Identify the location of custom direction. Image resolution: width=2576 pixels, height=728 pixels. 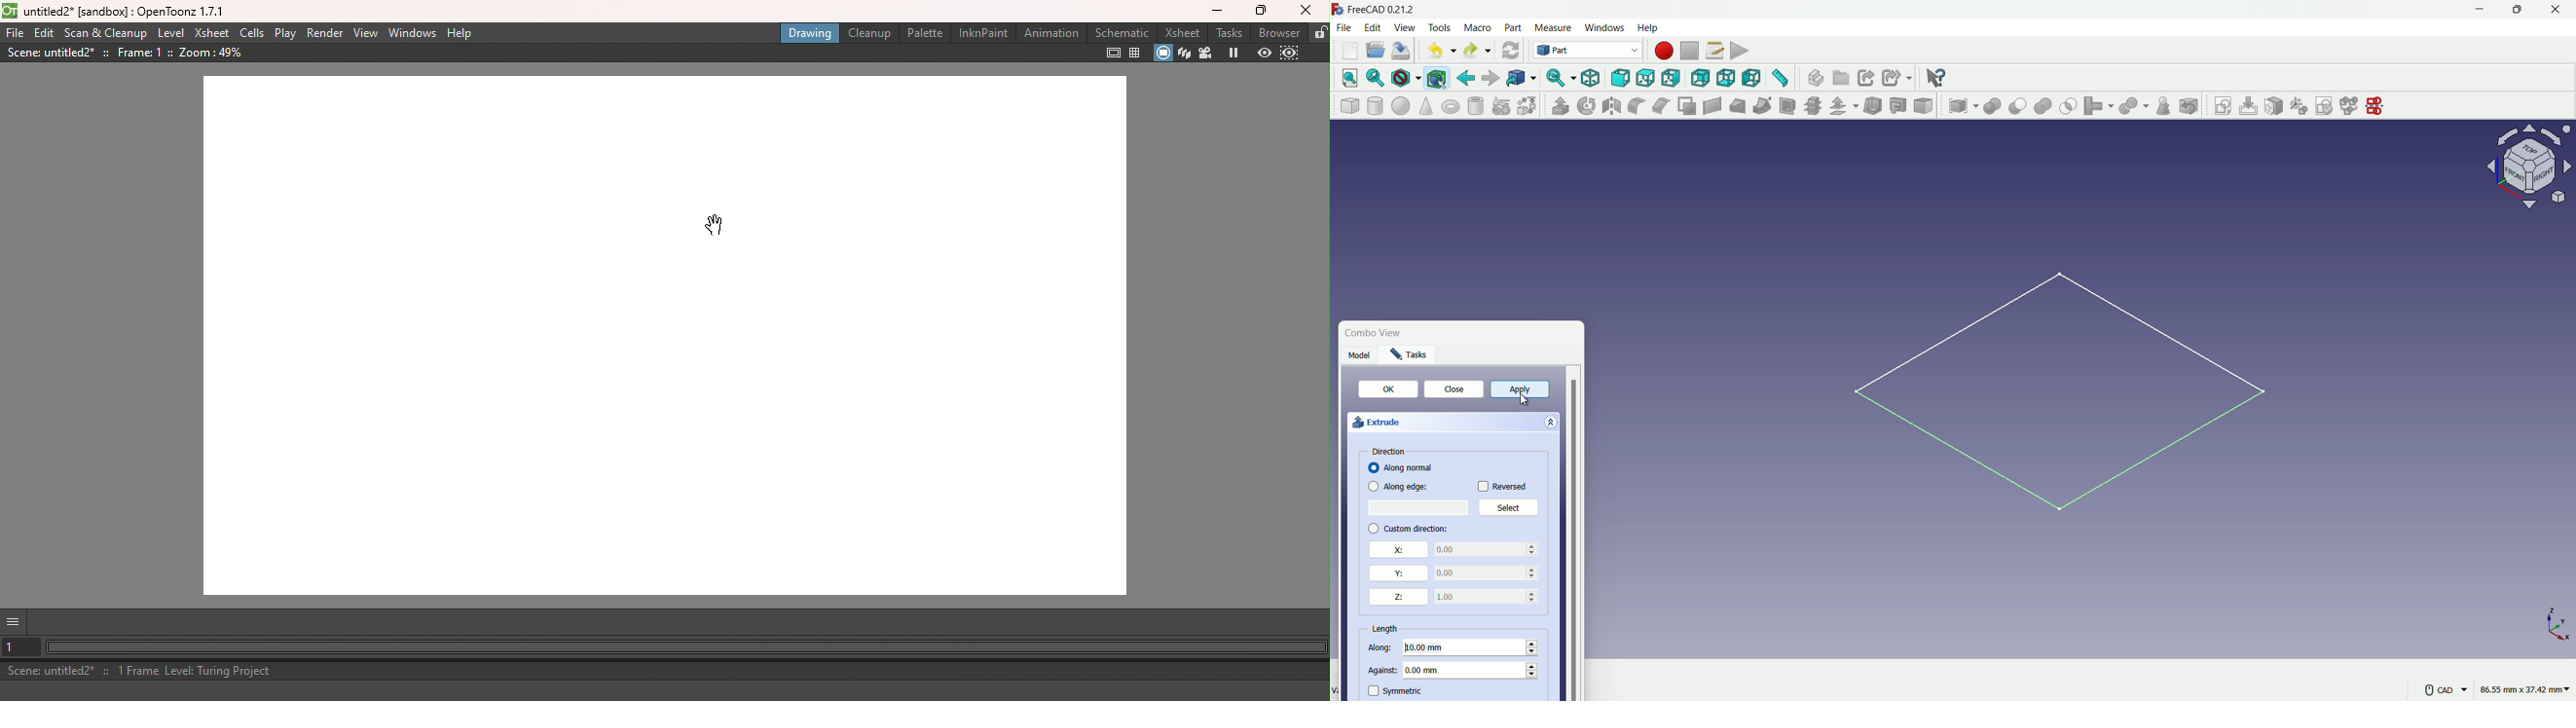
(1416, 530).